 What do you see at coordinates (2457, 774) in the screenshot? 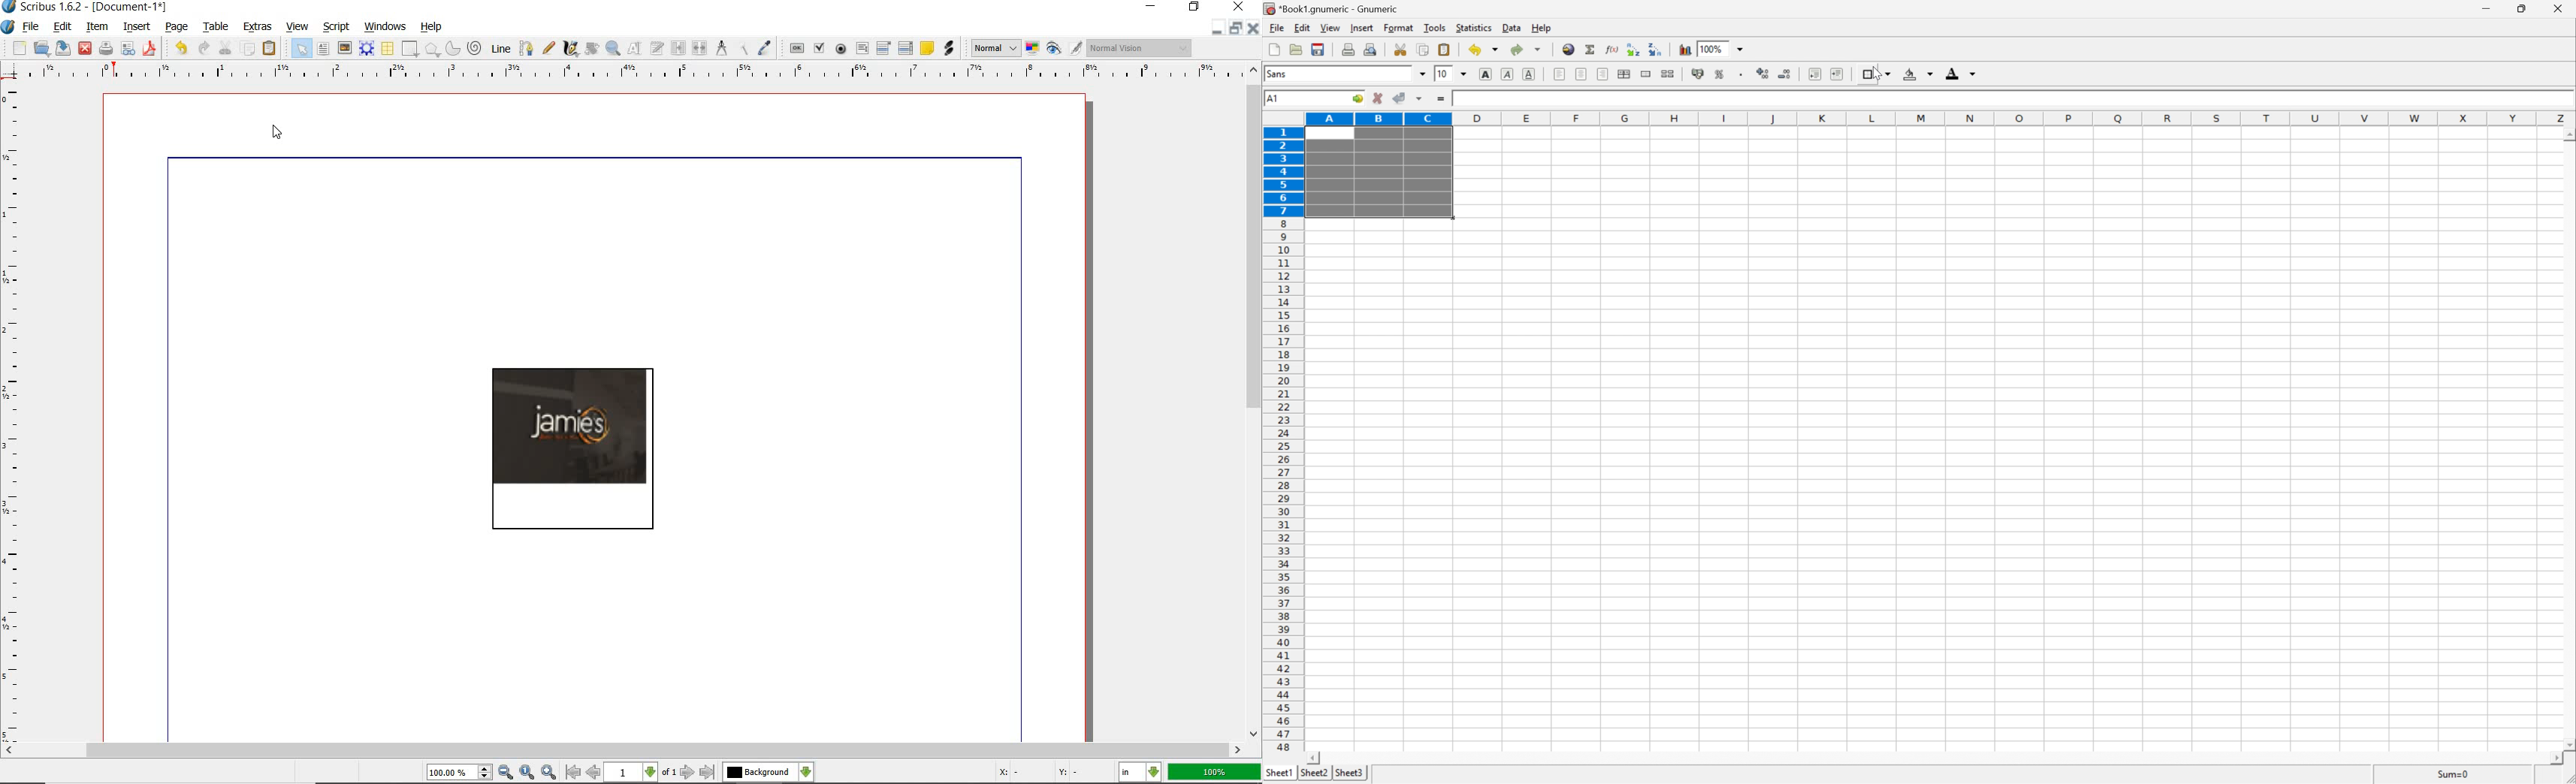
I see `sum=0` at bounding box center [2457, 774].